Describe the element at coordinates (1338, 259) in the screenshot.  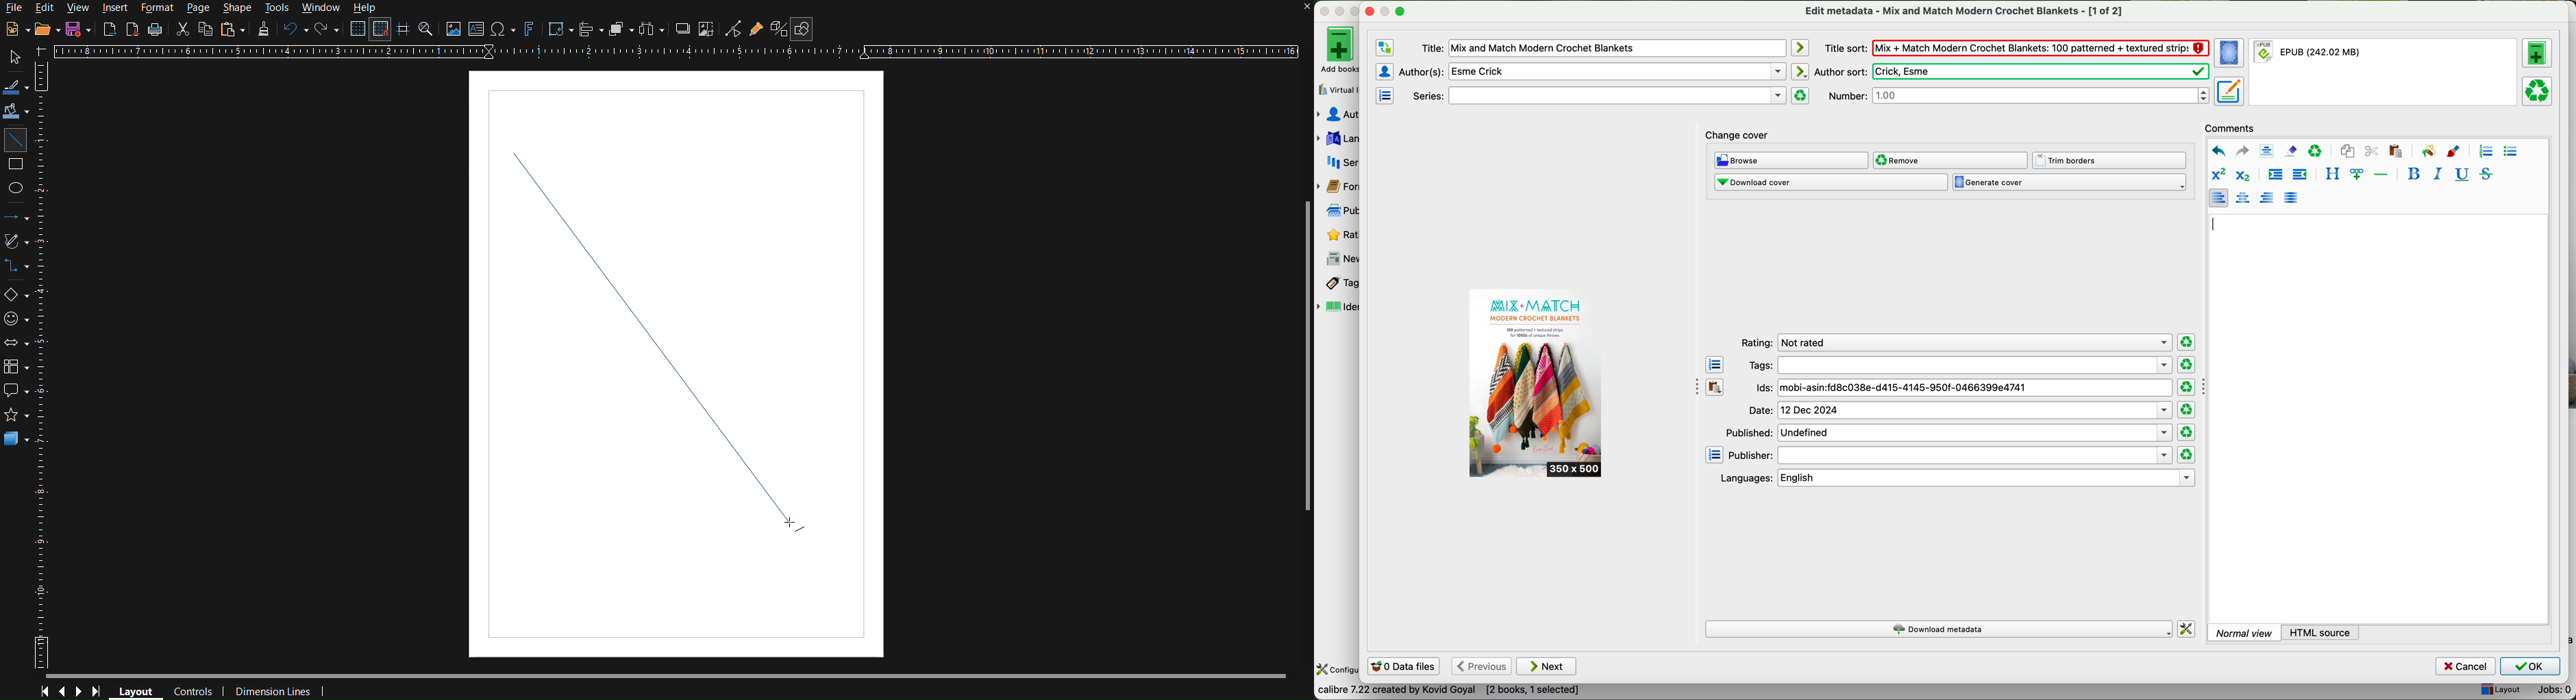
I see `news` at that location.